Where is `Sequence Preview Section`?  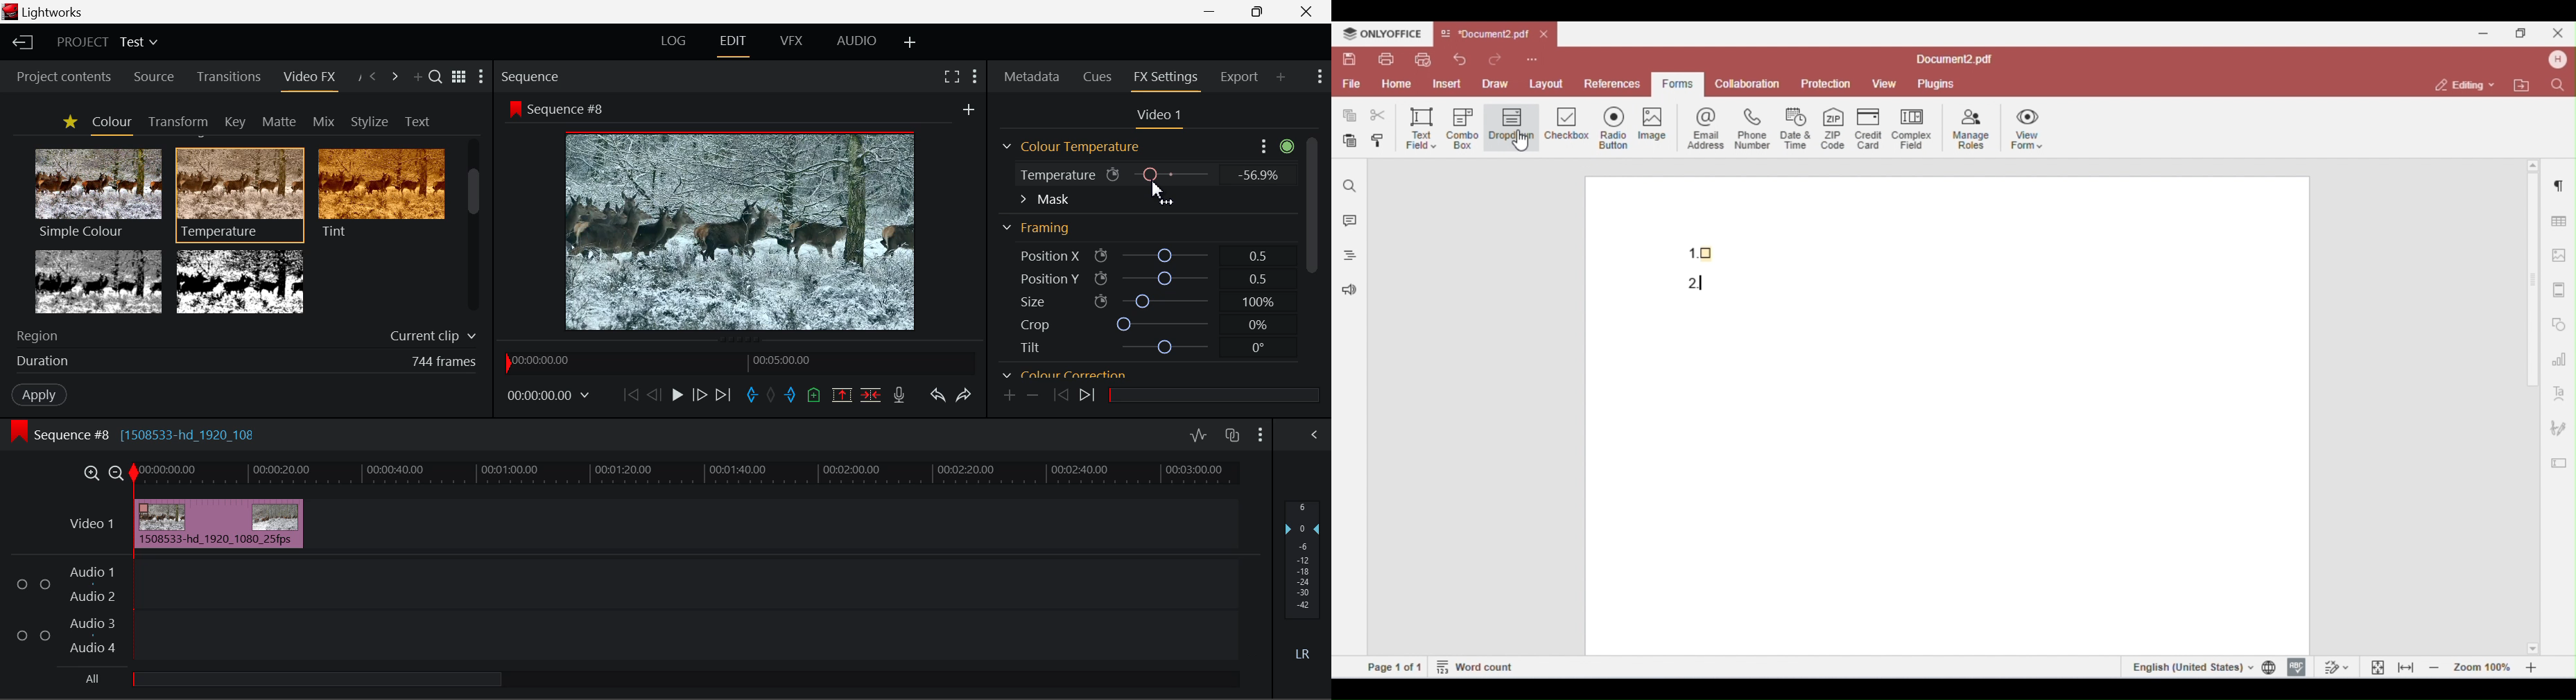
Sequence Preview Section is located at coordinates (533, 78).